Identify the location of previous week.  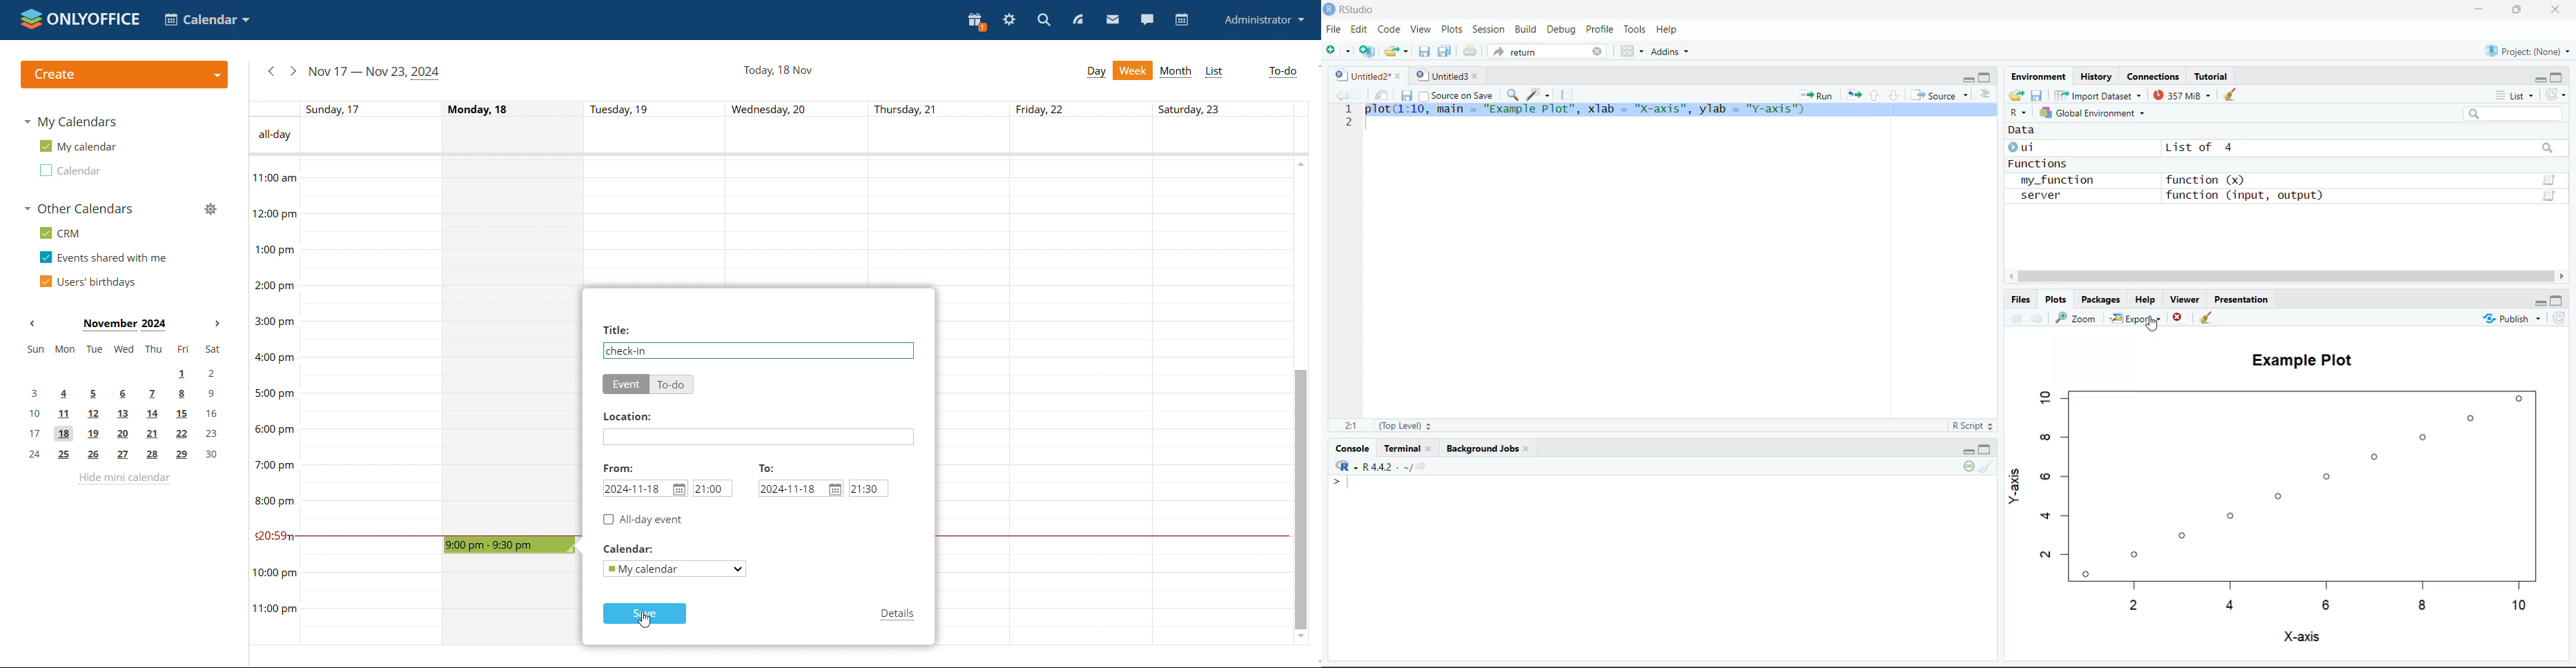
(271, 72).